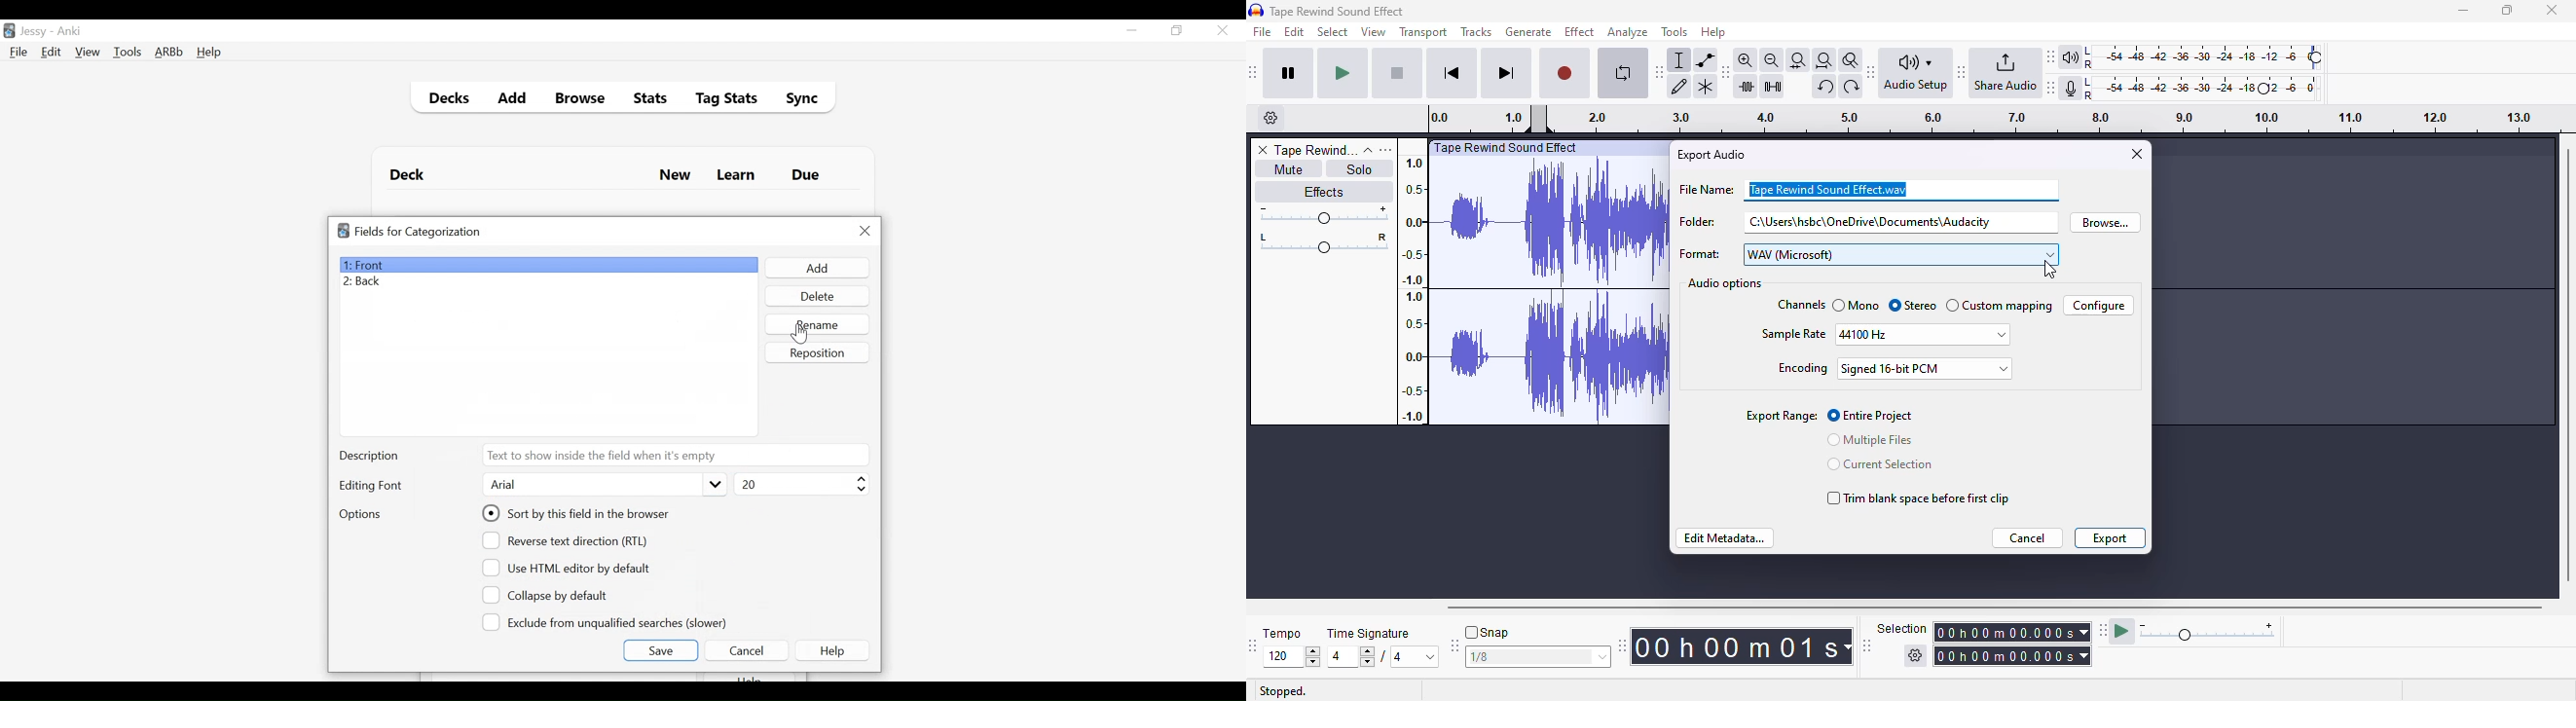 The width and height of the screenshot is (2576, 728). I want to click on Delete, so click(816, 297).